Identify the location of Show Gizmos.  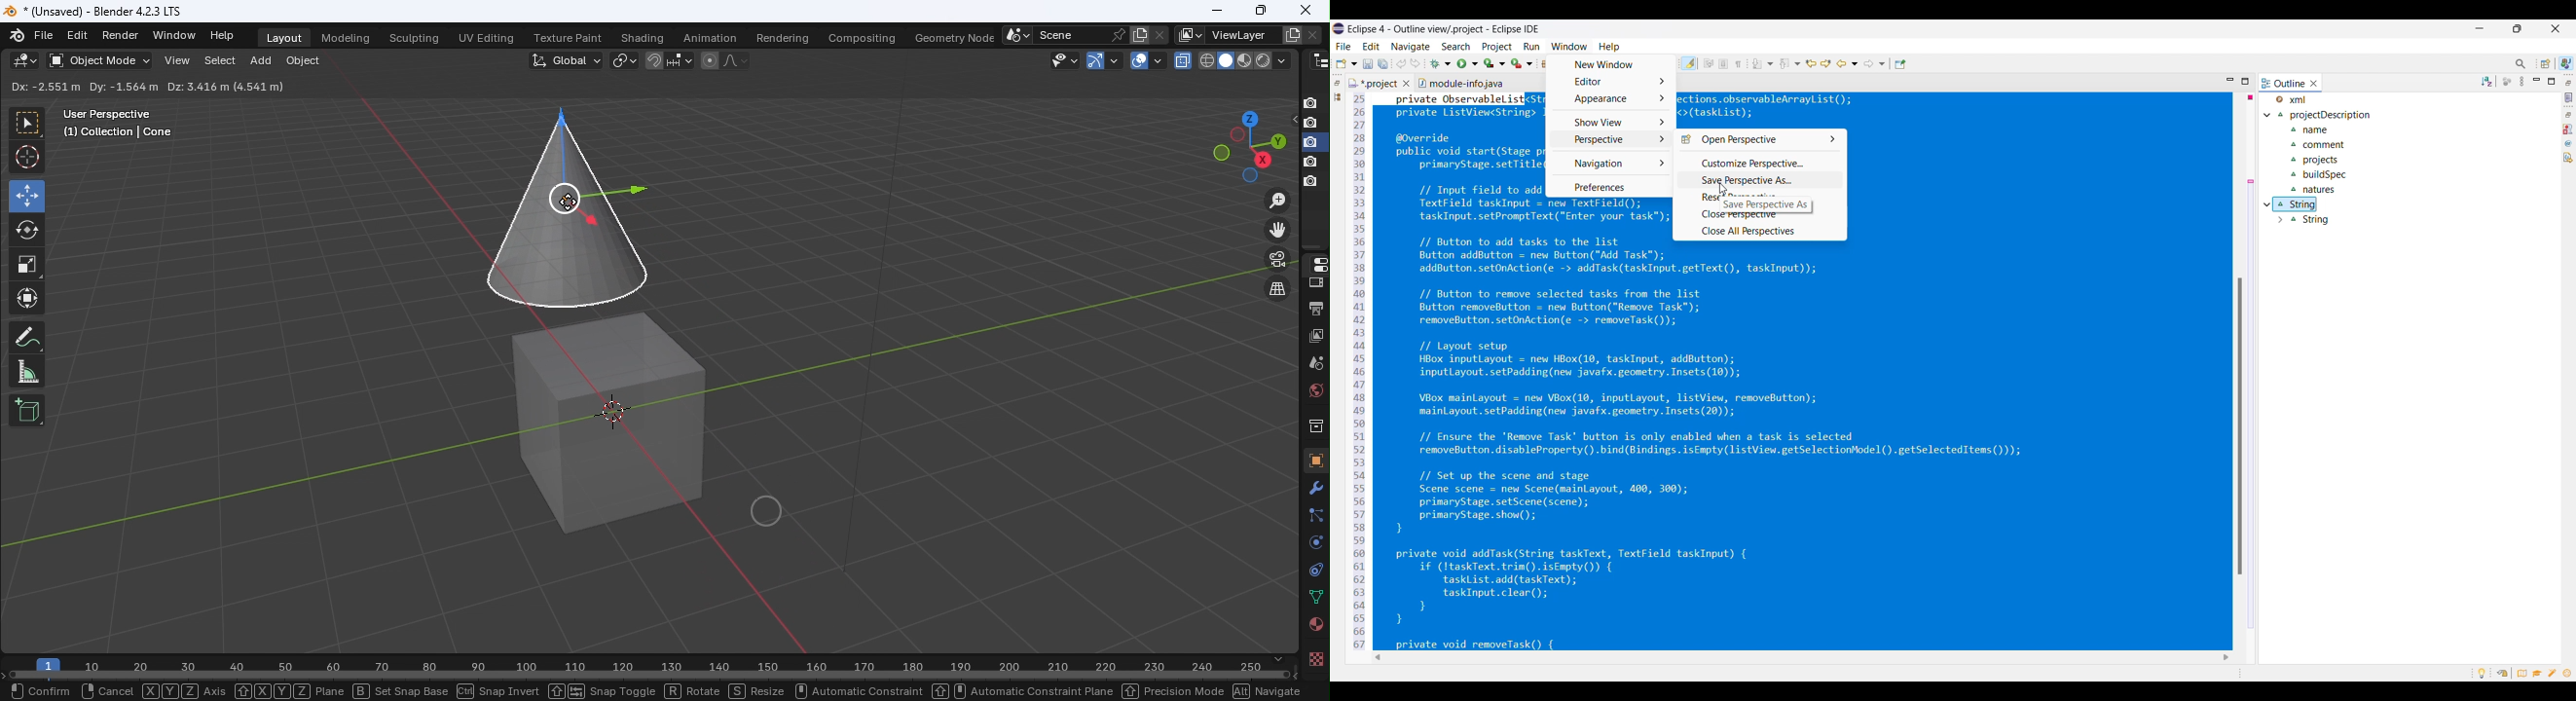
(1115, 59).